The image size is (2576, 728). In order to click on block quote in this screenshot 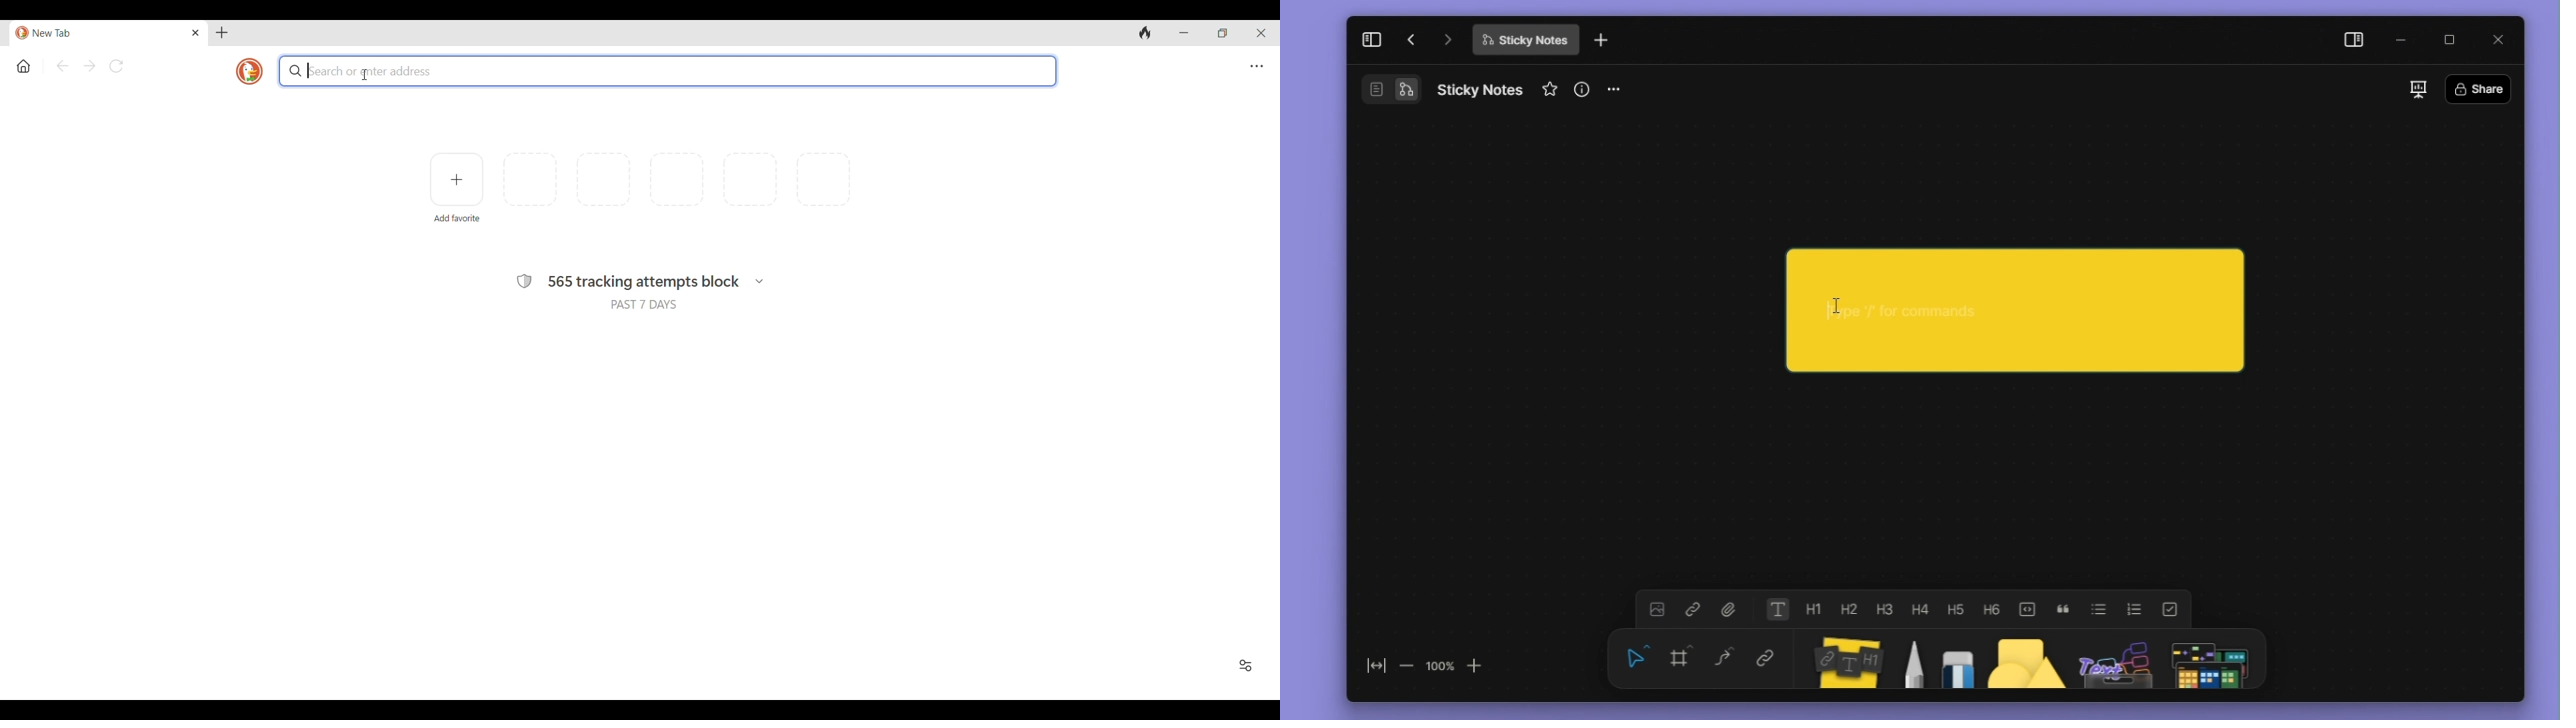, I will do `click(2066, 611)`.